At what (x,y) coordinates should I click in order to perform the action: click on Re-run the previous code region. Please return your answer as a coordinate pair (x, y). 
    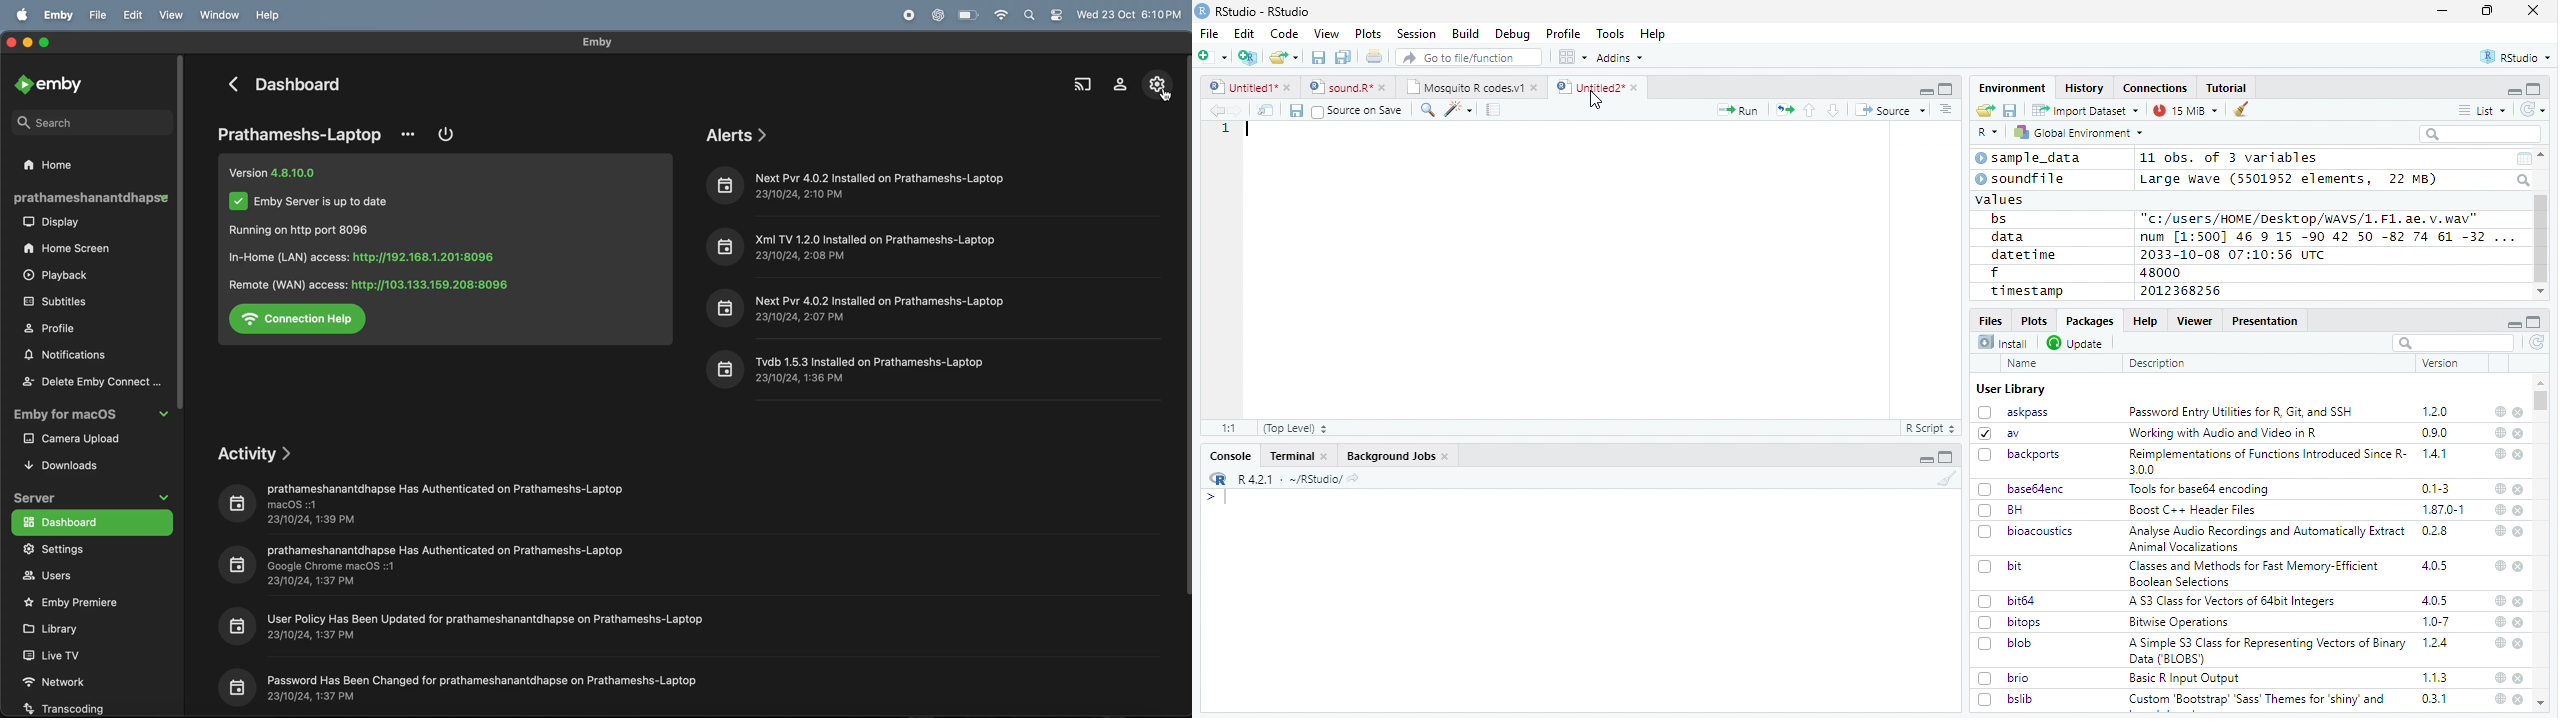
    Looking at the image, I should click on (1783, 111).